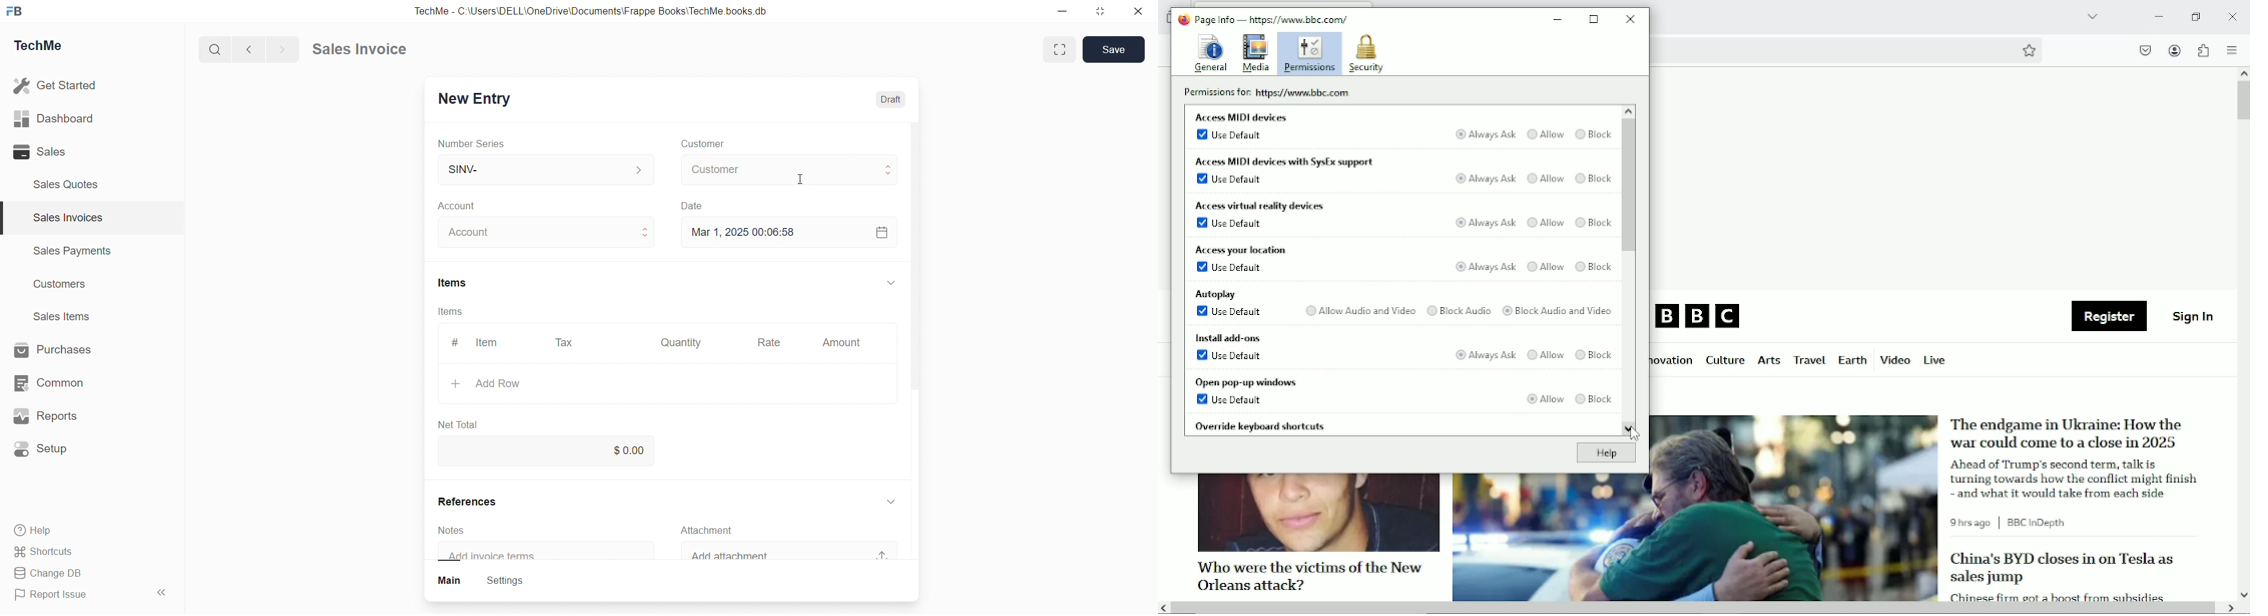 This screenshot has height=616, width=2268. Describe the element at coordinates (701, 204) in the screenshot. I see `Date` at that location.